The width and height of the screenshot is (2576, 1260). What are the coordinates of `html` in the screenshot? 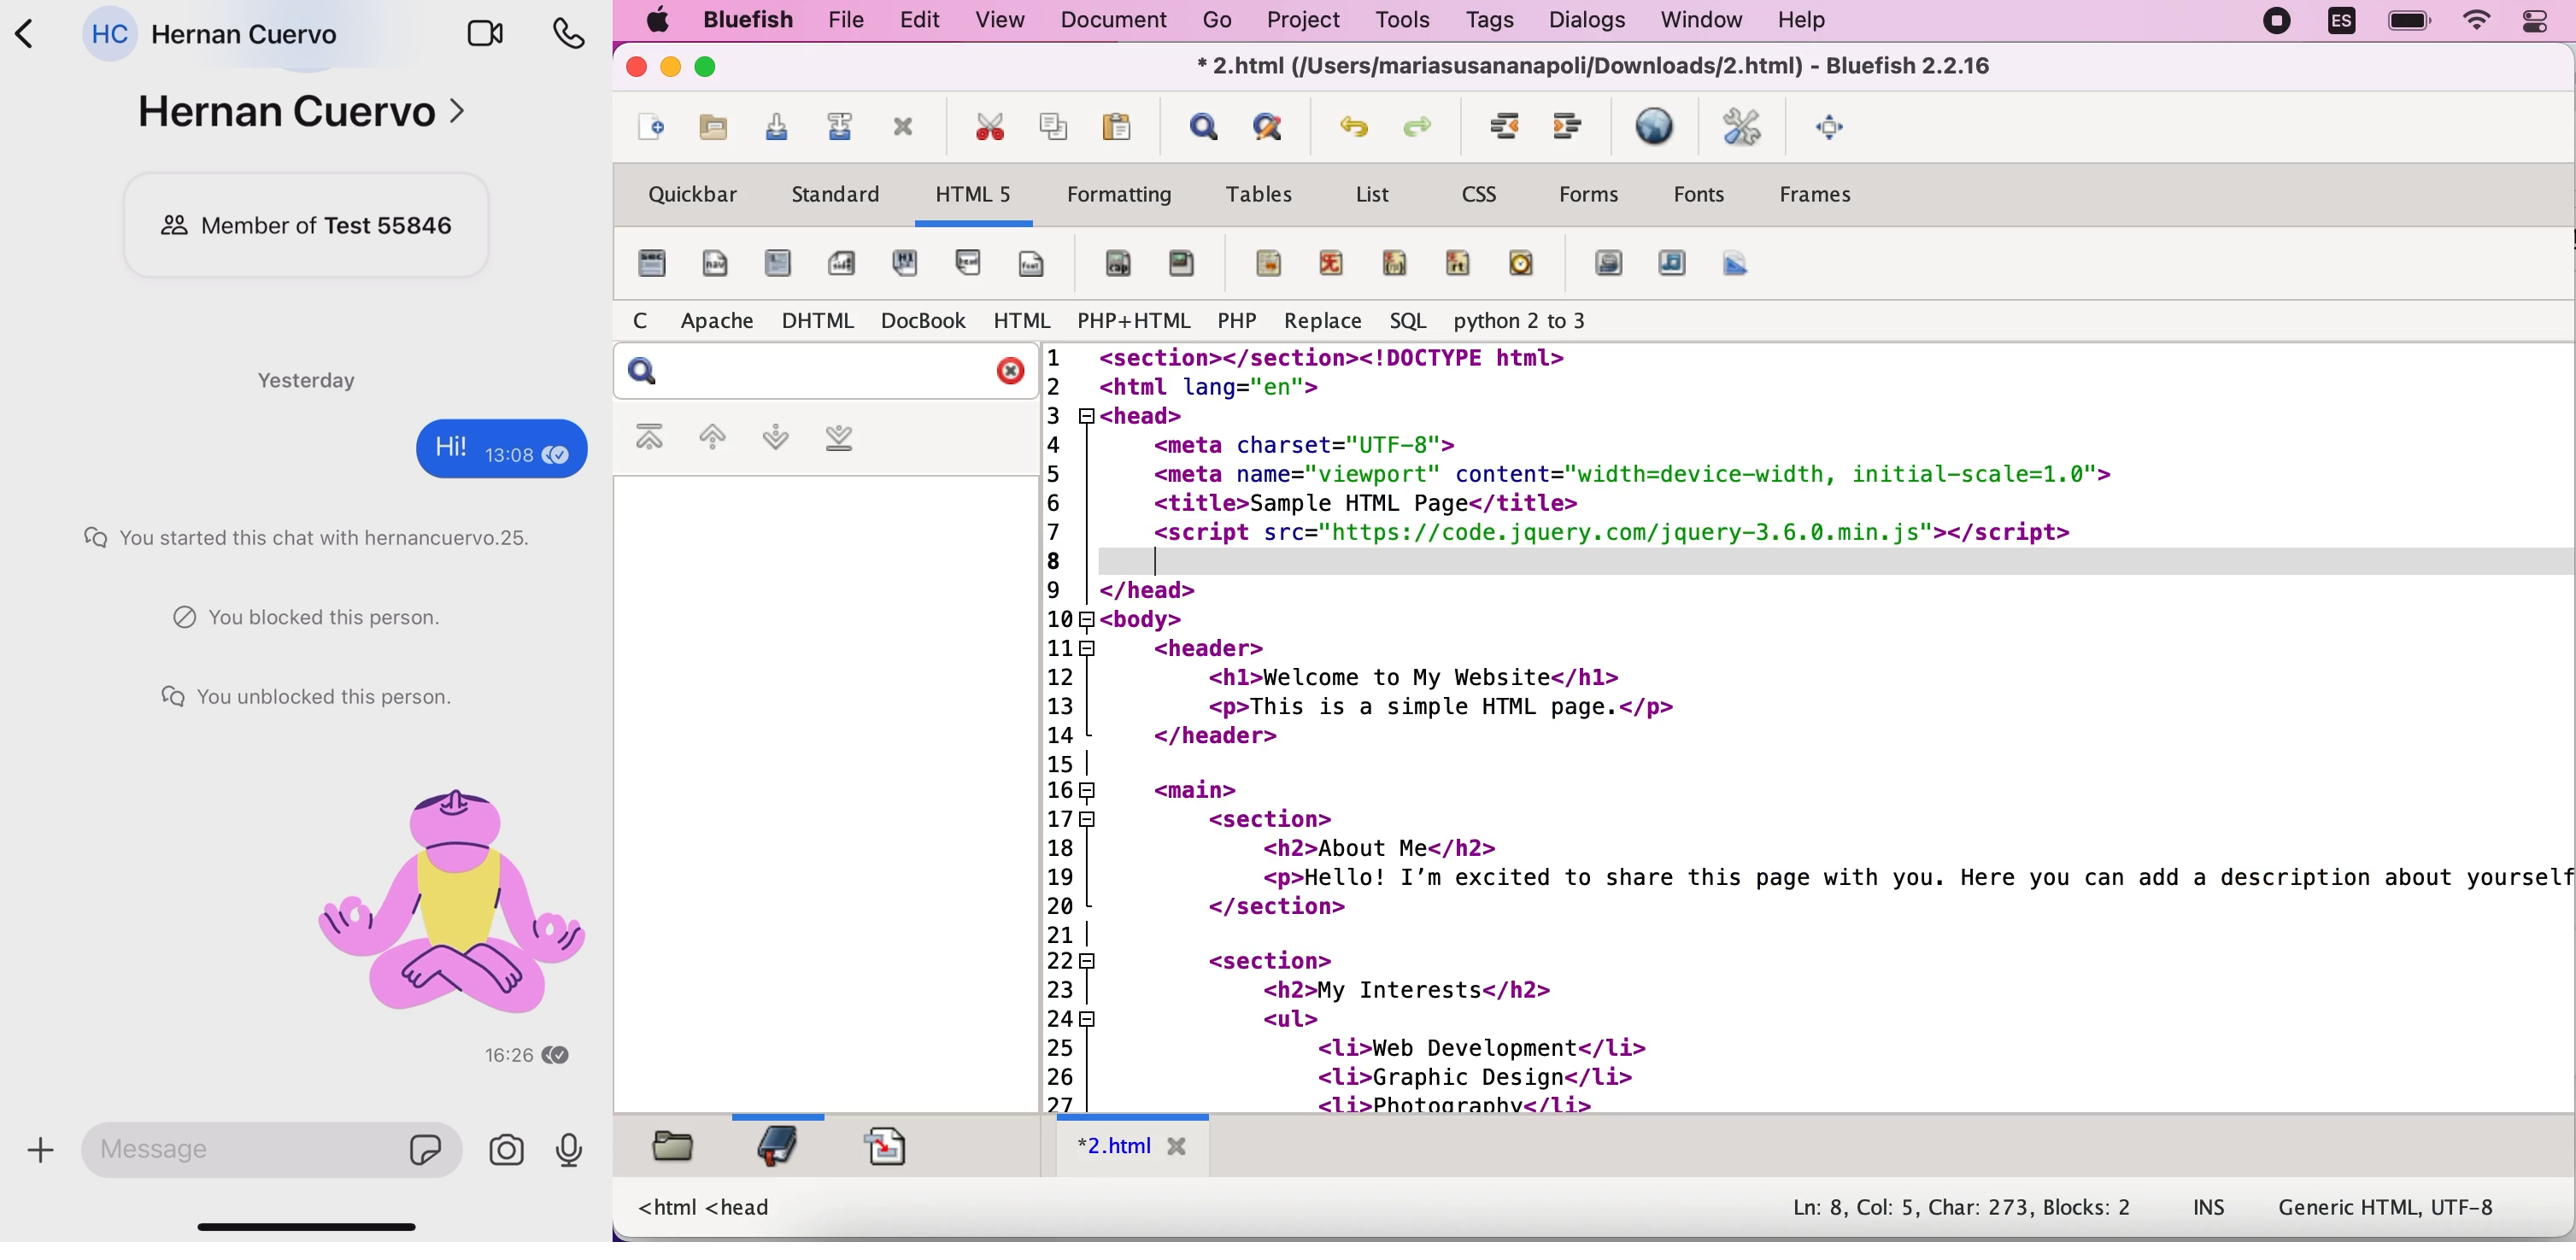 It's located at (1022, 322).